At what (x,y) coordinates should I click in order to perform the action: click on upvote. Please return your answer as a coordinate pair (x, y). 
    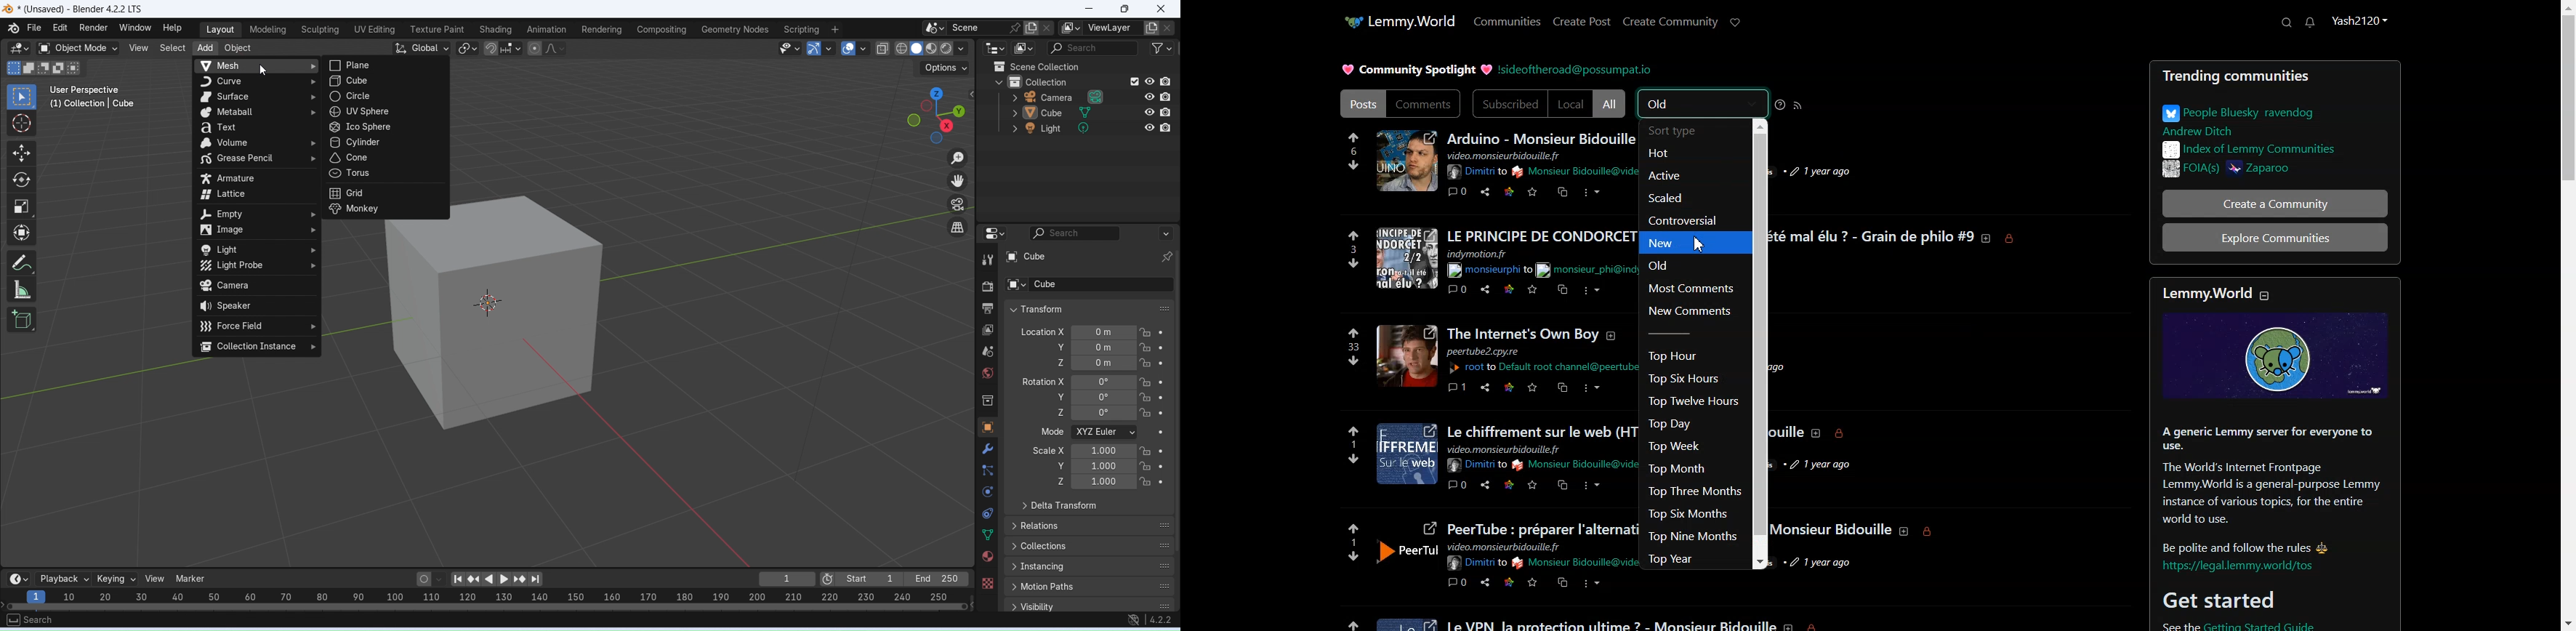
    Looking at the image, I should click on (1351, 528).